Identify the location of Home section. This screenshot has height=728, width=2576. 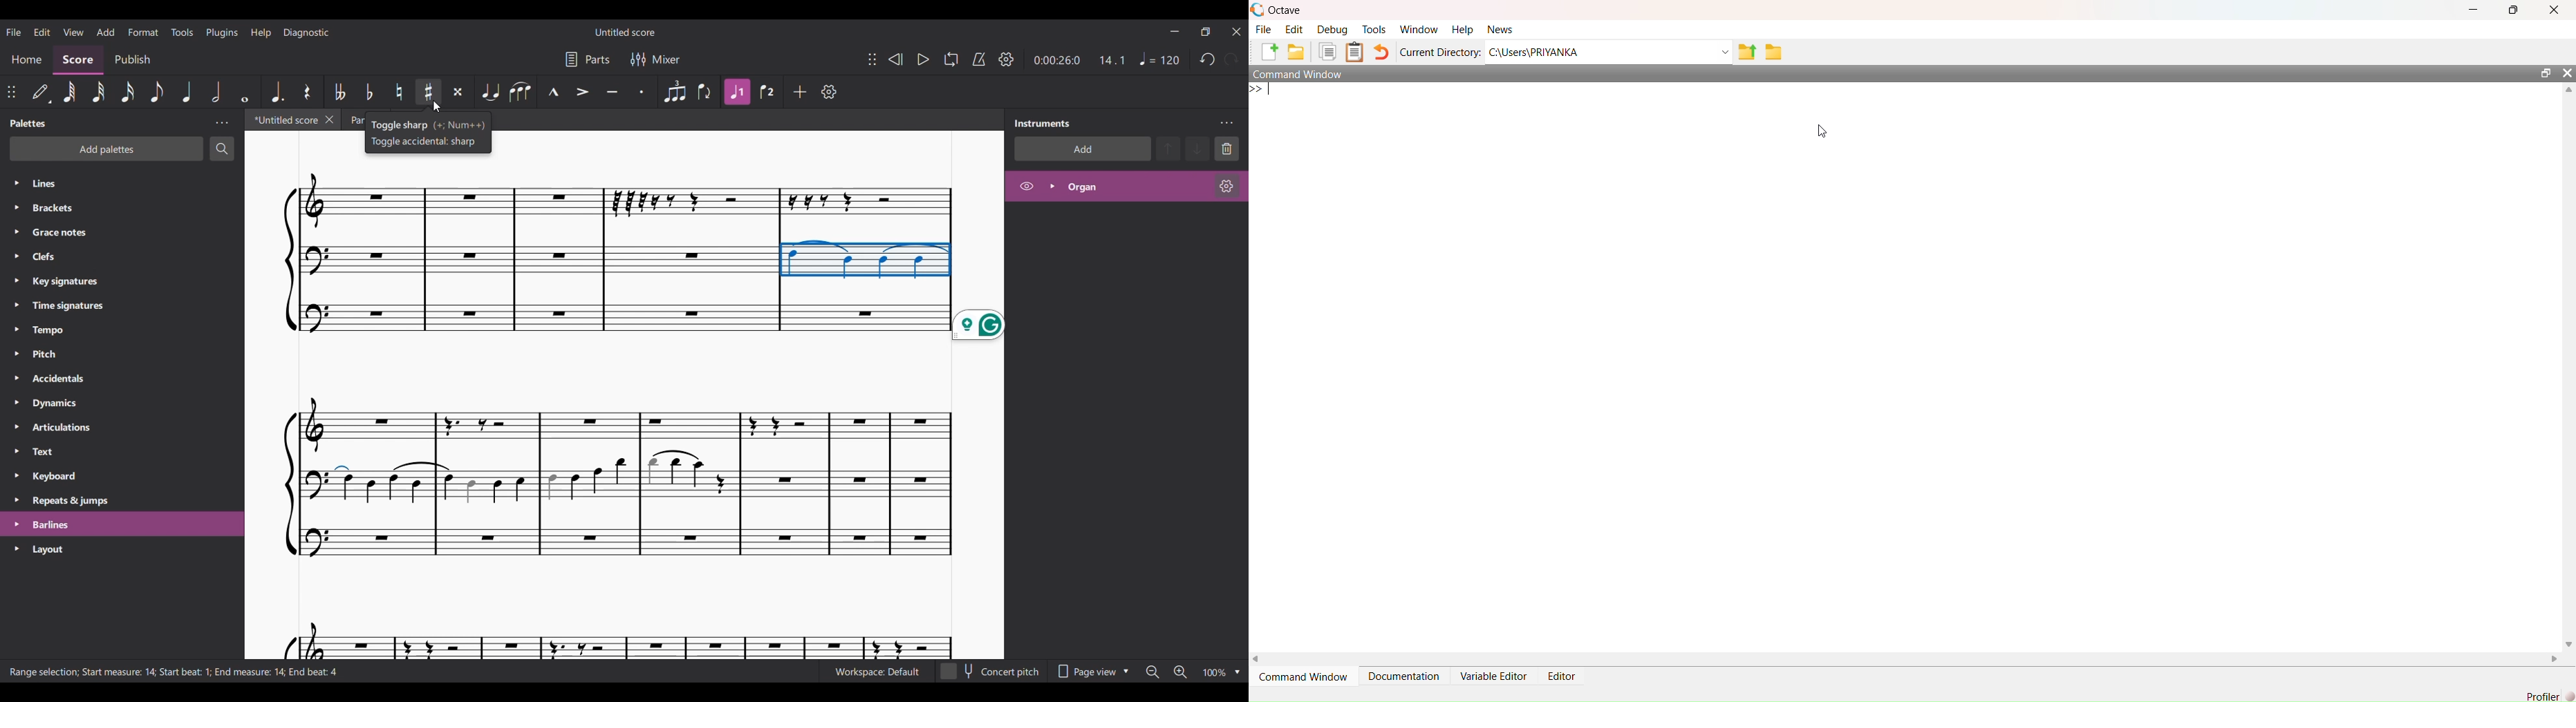
(26, 59).